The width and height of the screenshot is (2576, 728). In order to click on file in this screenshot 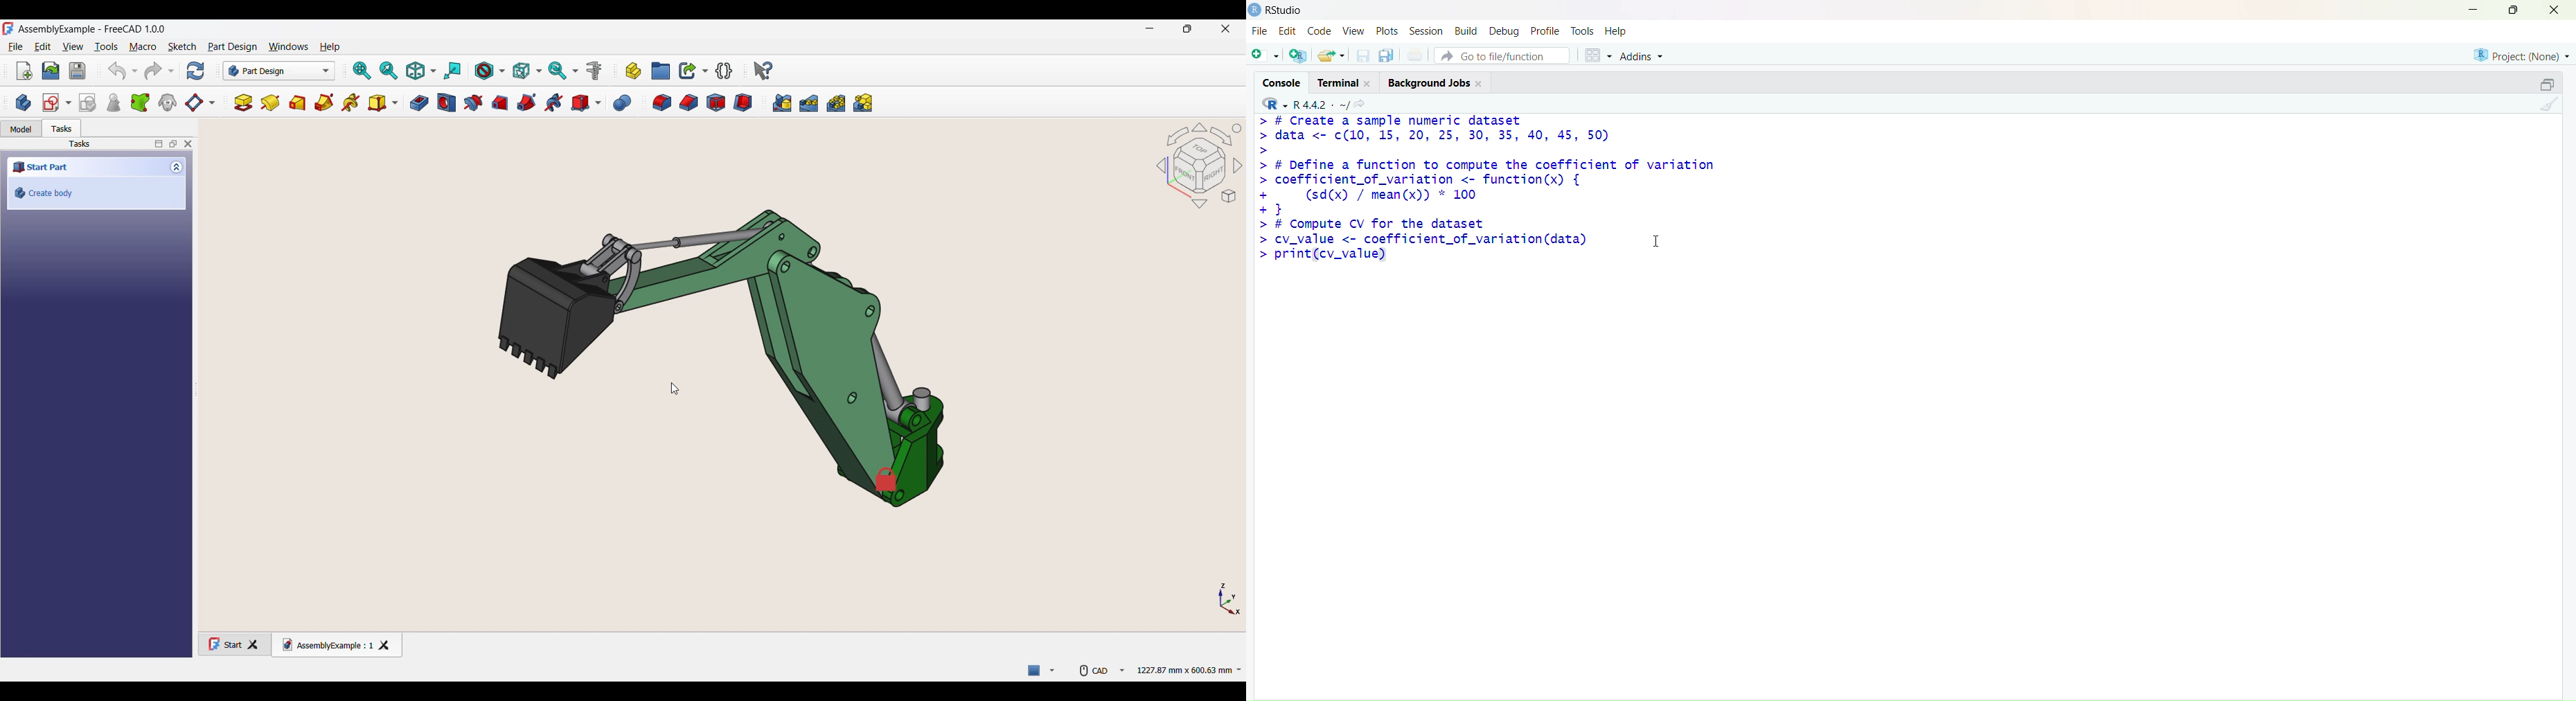, I will do `click(1259, 30)`.